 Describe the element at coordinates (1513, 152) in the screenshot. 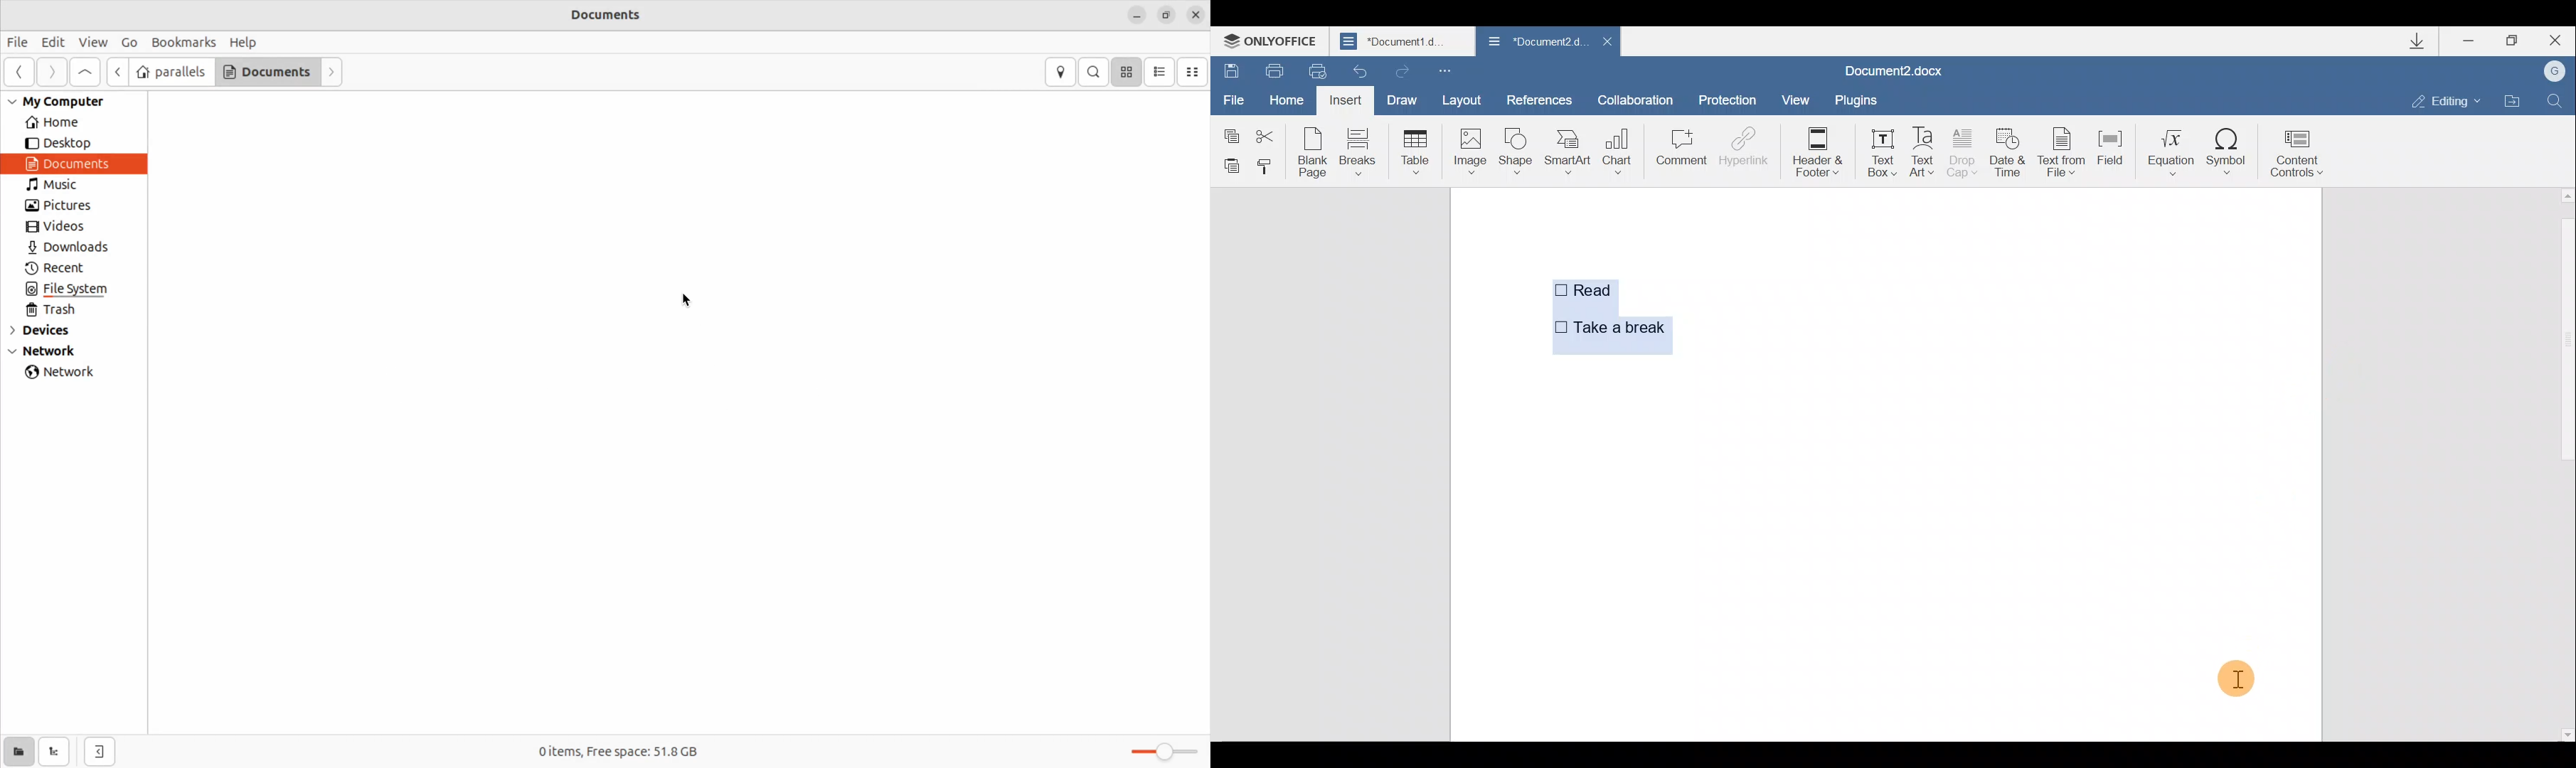

I see `Shape` at that location.